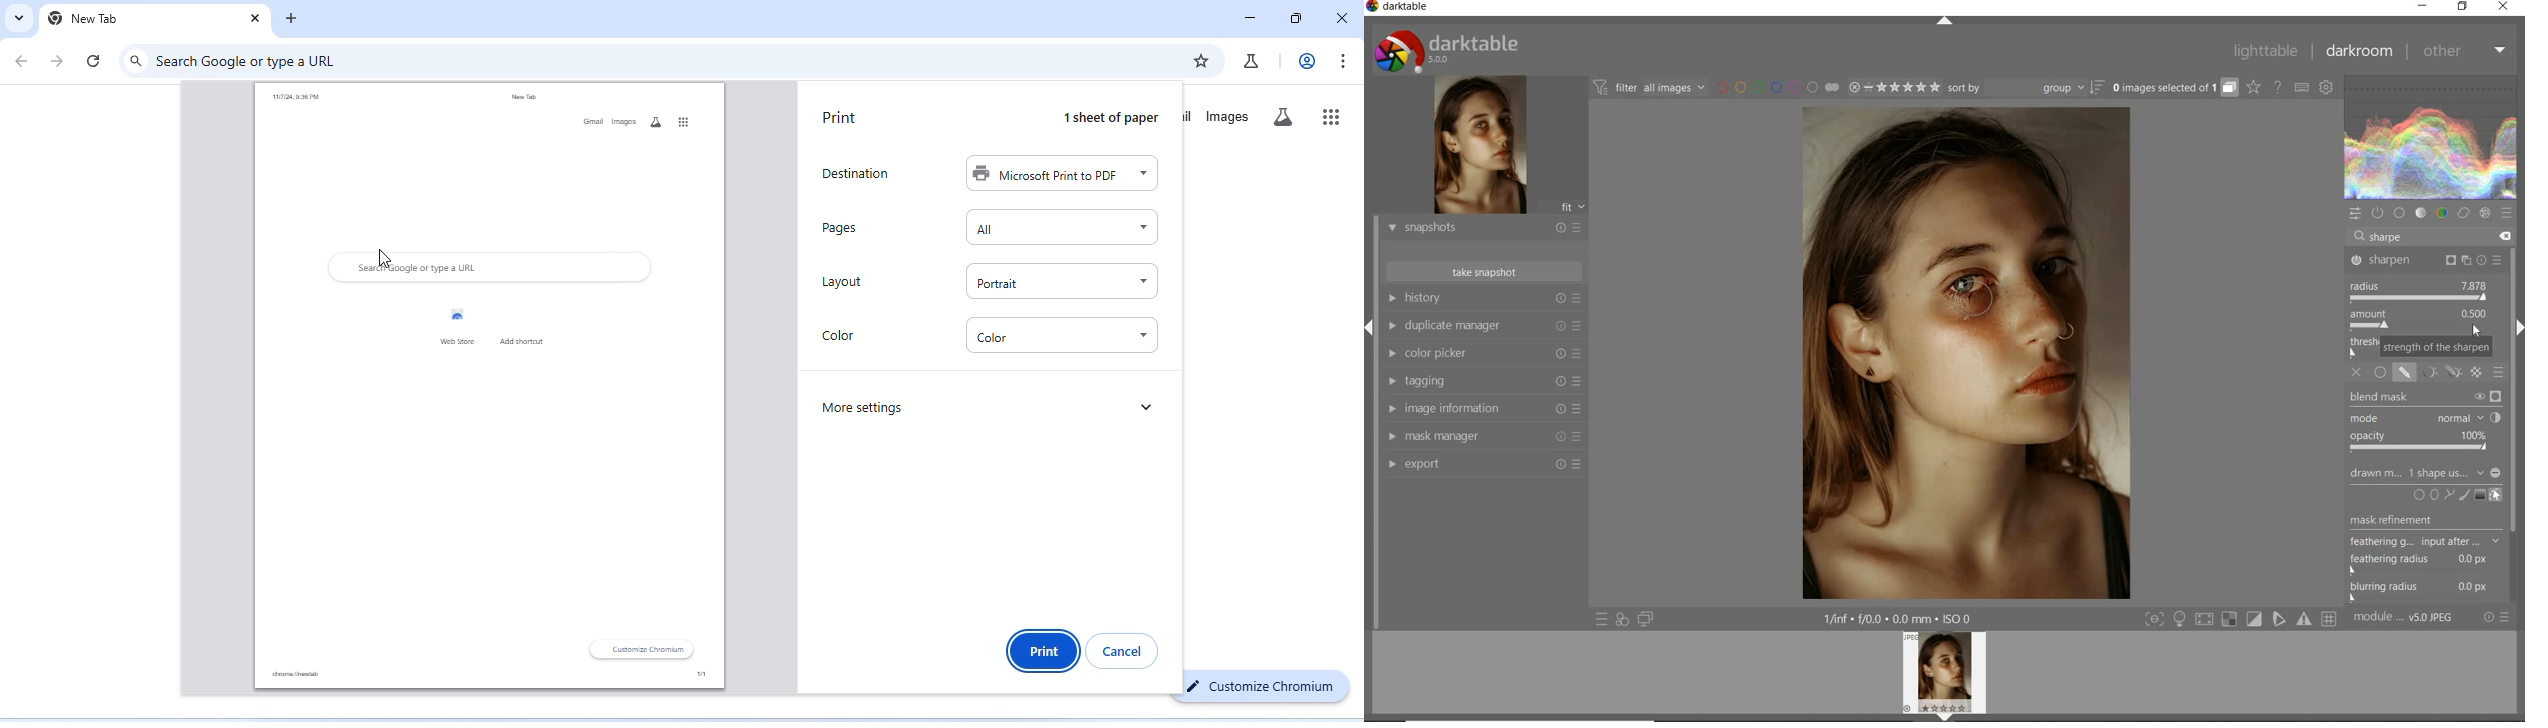 The height and width of the screenshot is (728, 2548). What do you see at coordinates (383, 258) in the screenshot?
I see `Cursor` at bounding box center [383, 258].